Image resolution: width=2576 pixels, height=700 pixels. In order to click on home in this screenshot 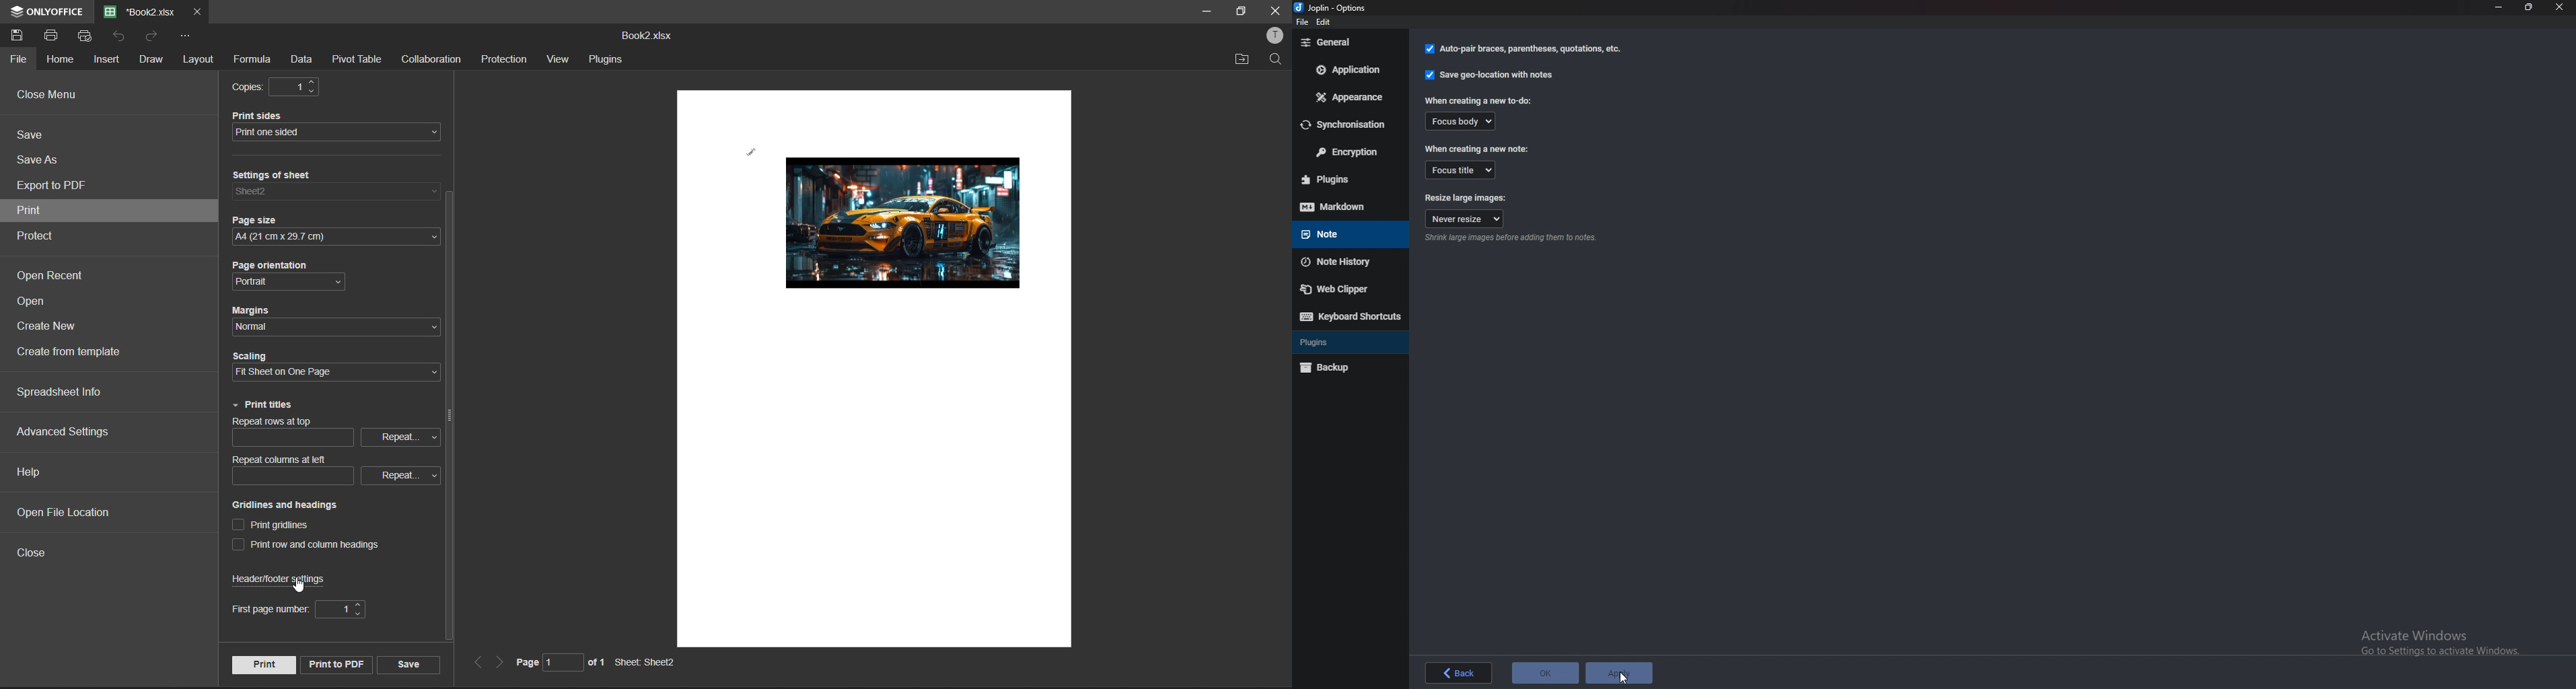, I will do `click(63, 58)`.